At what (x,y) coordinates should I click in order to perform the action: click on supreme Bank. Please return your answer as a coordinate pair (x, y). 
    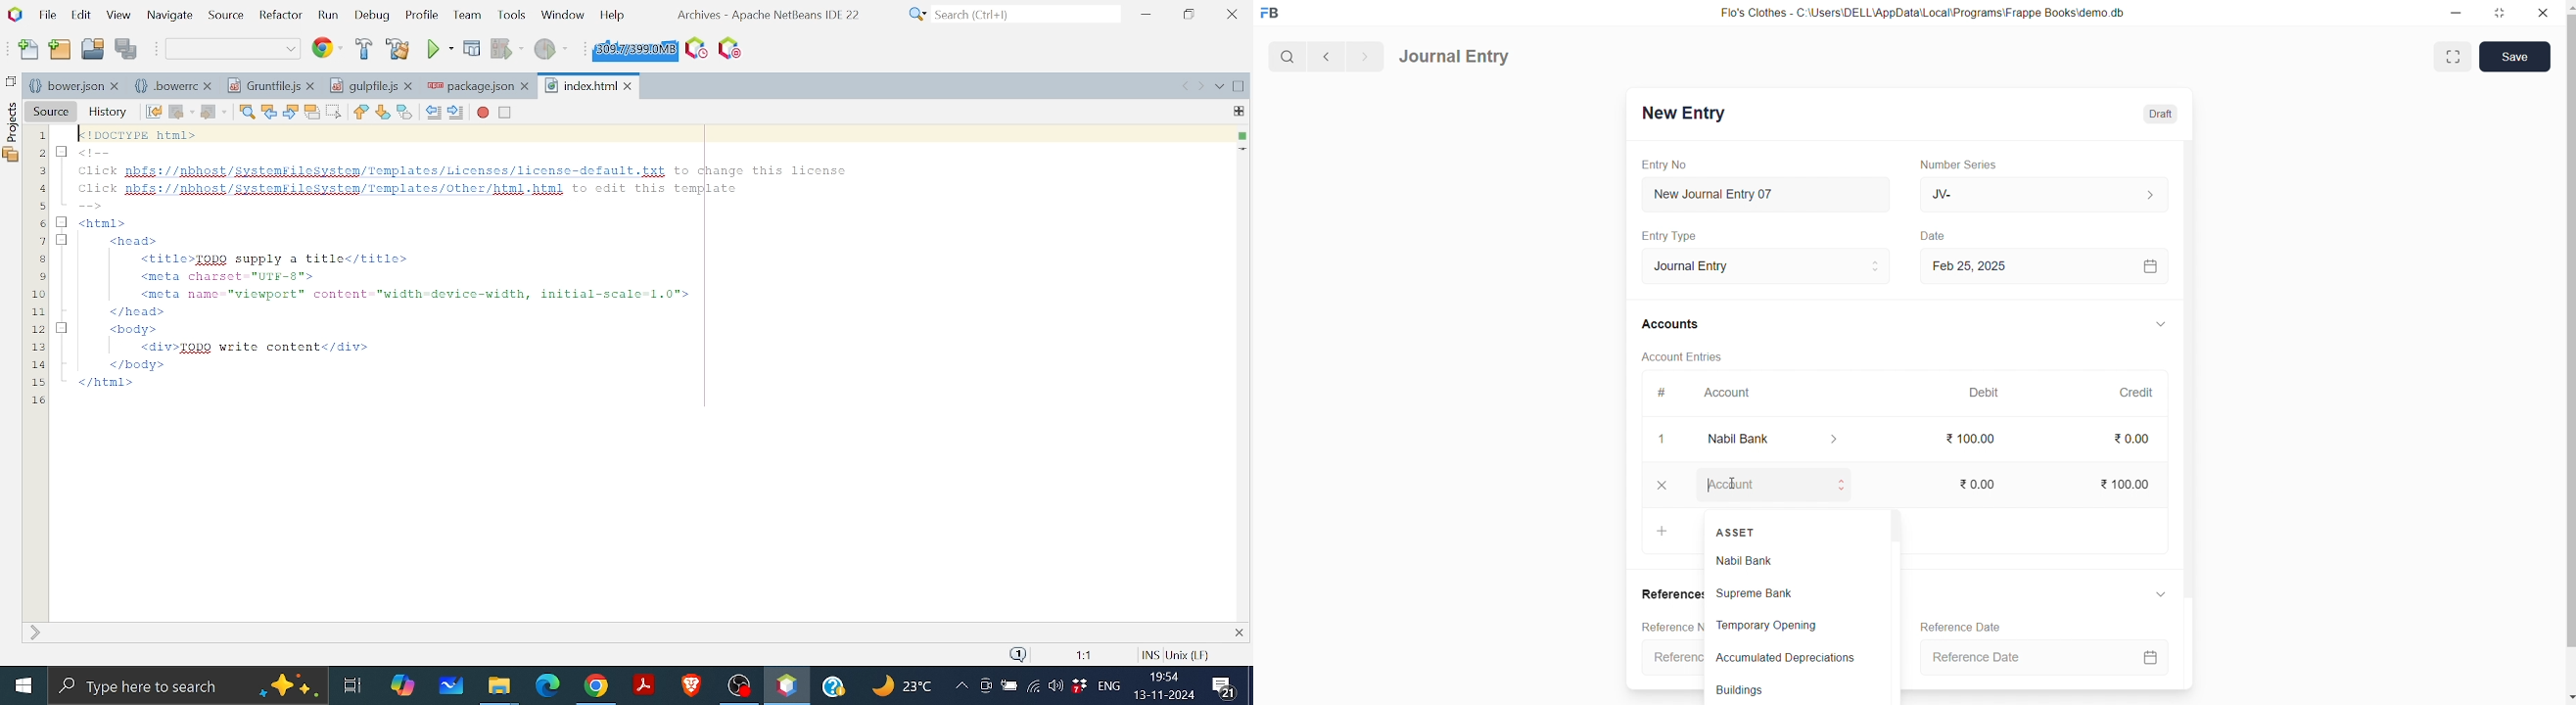
    Looking at the image, I should click on (1790, 592).